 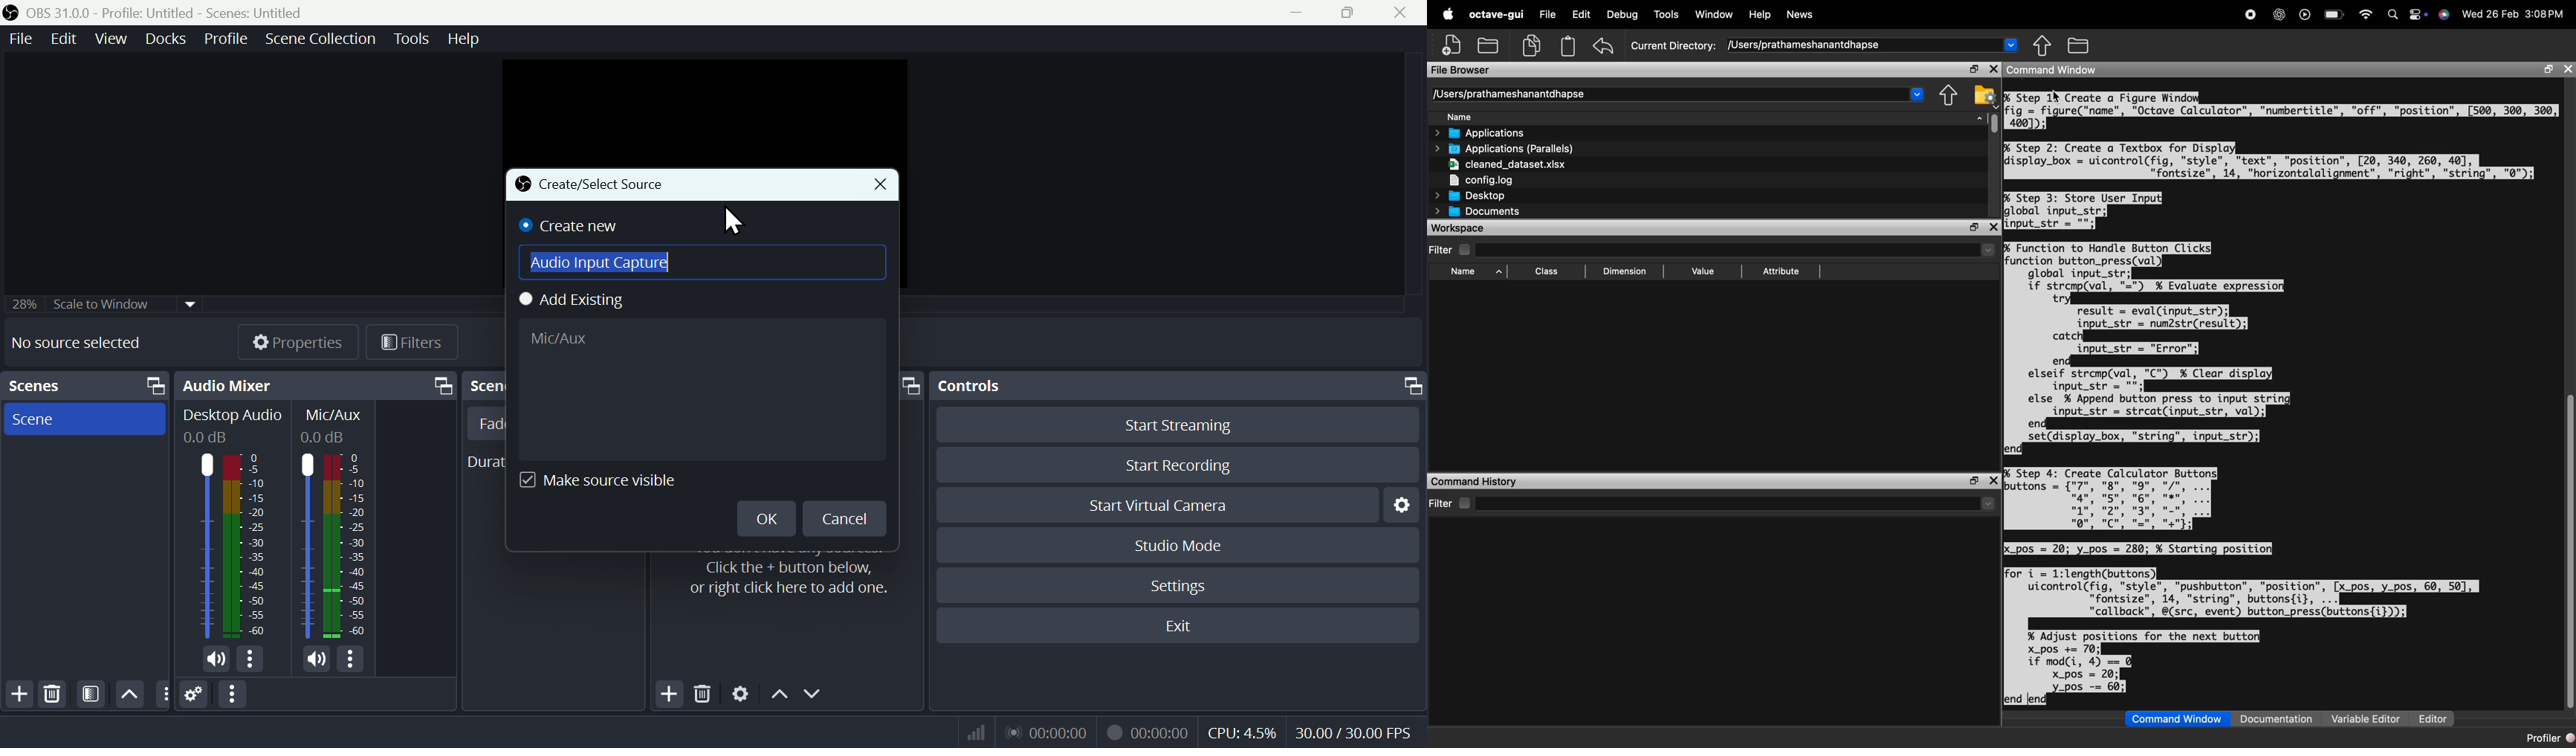 What do you see at coordinates (974, 731) in the screenshot?
I see `Bitrate` at bounding box center [974, 731].